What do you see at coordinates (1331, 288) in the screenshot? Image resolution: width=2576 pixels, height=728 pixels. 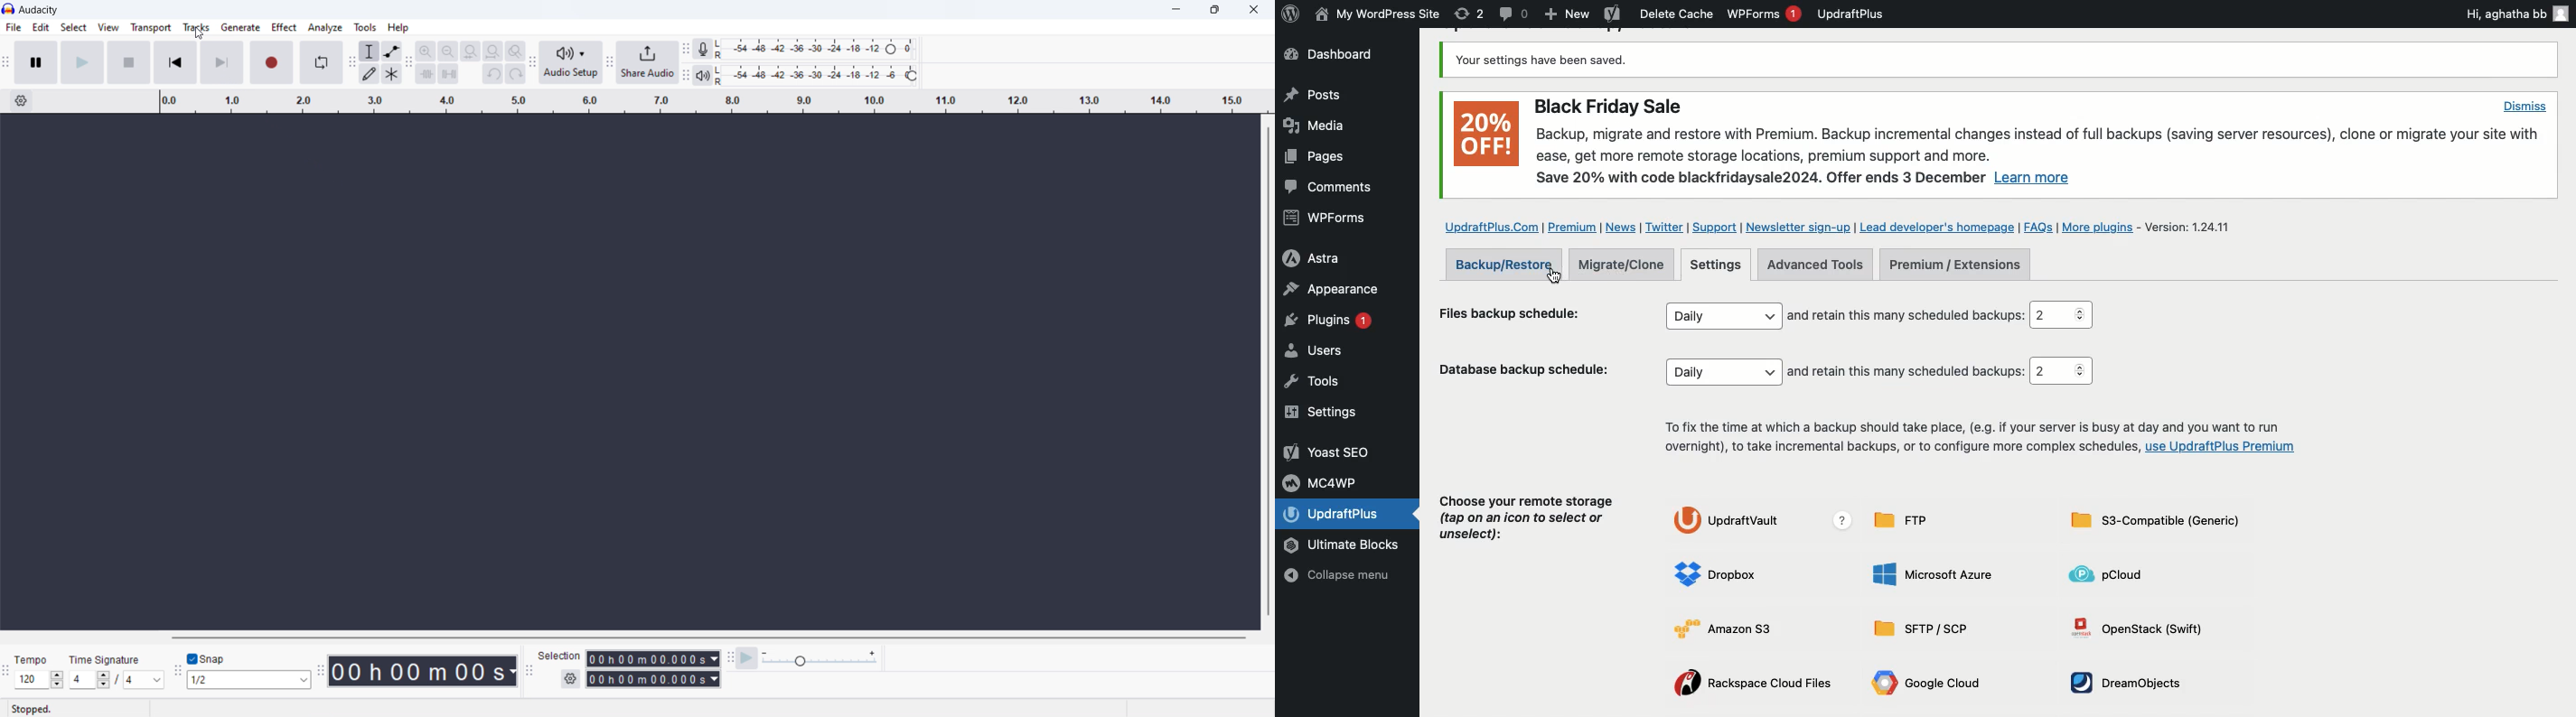 I see `Appearance` at bounding box center [1331, 288].